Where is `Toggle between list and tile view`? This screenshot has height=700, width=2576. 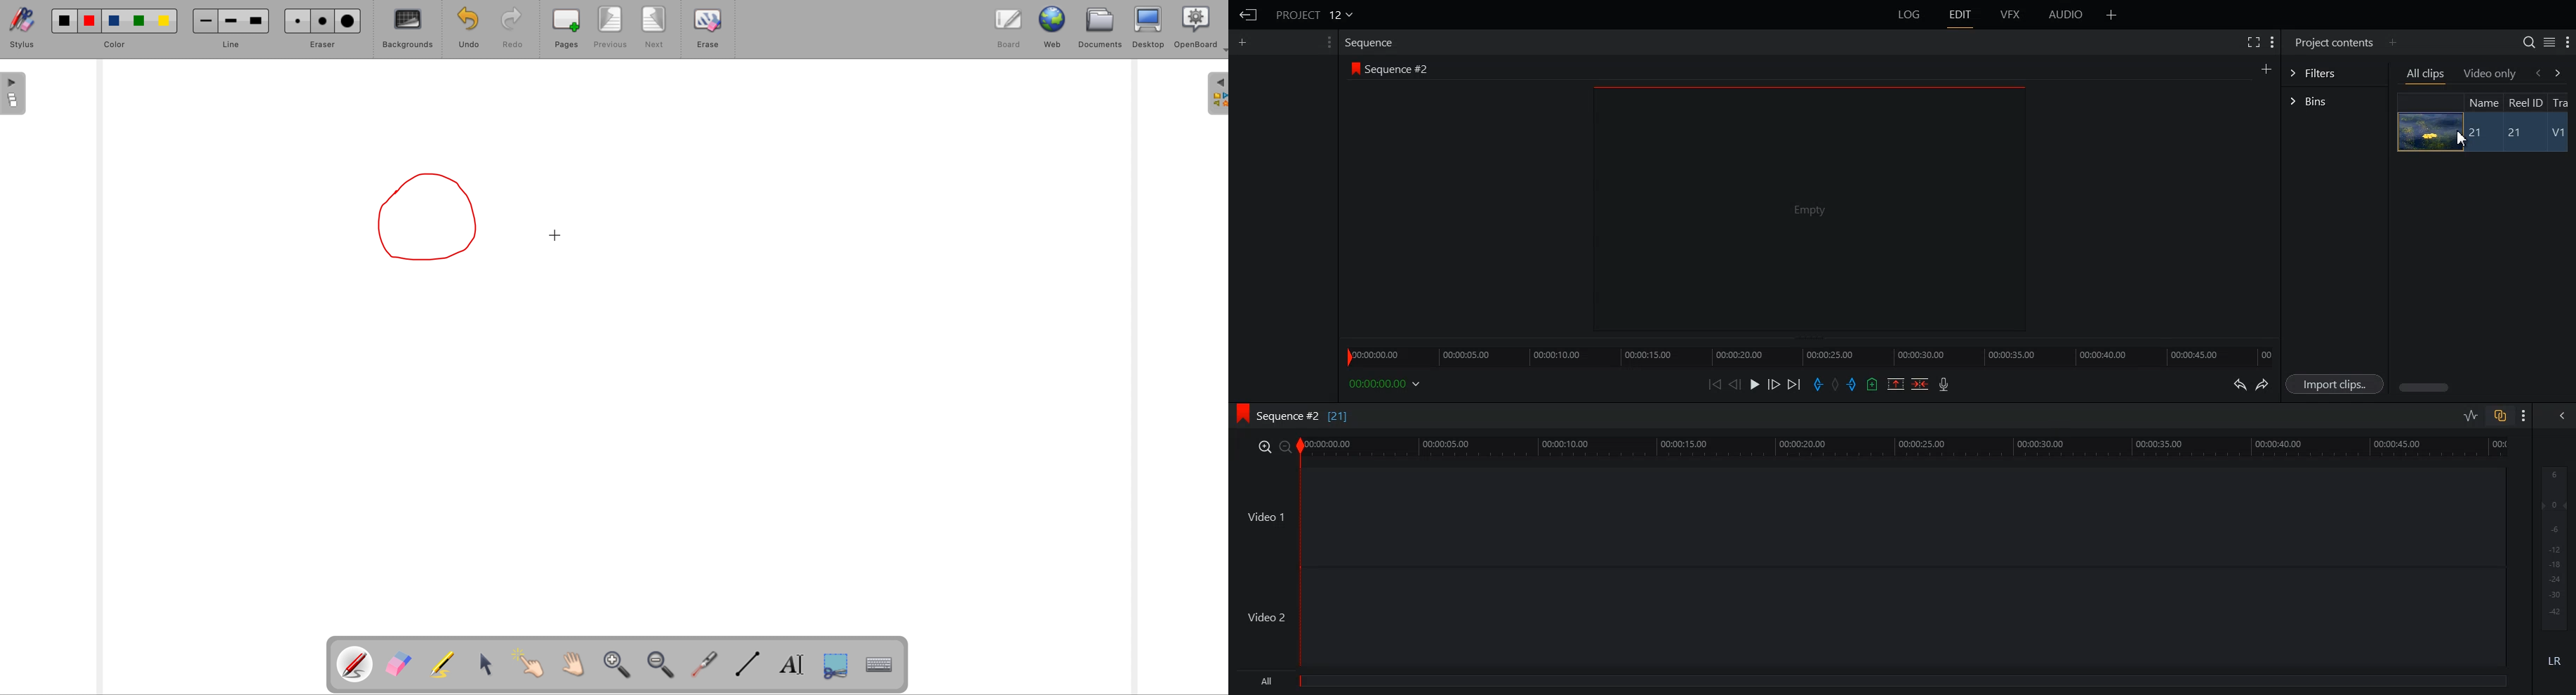
Toggle between list and tile view is located at coordinates (2549, 42).